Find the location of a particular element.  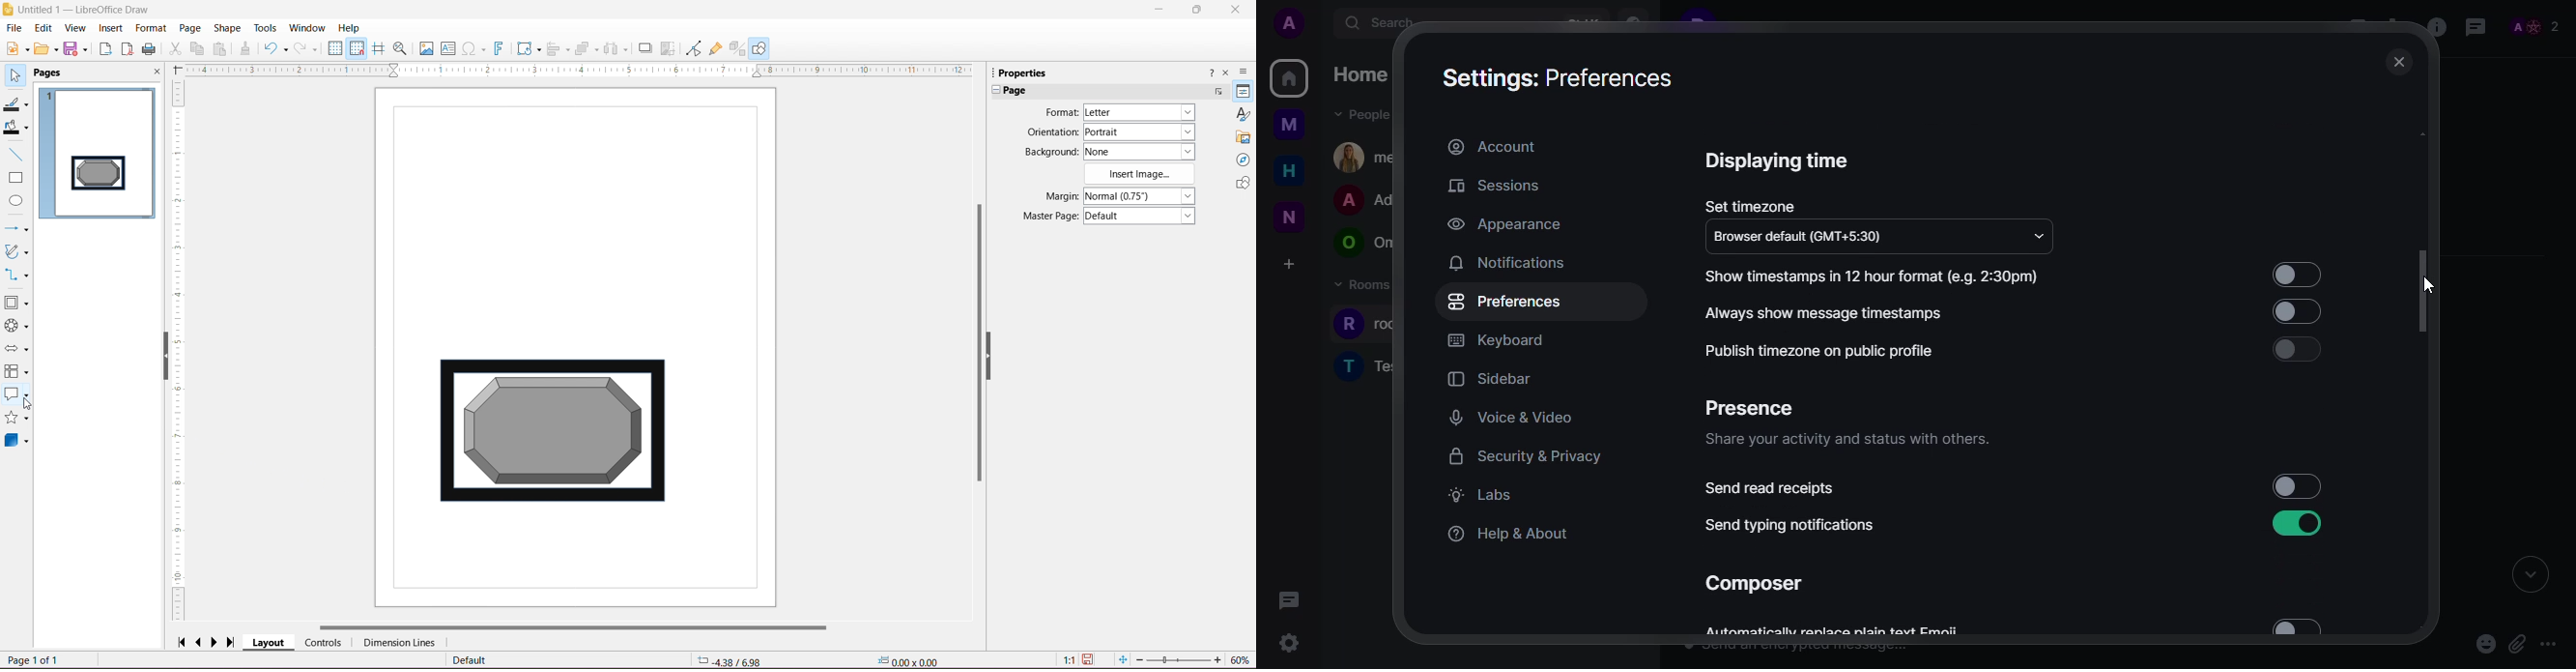

Page is located at coordinates (567, 346).